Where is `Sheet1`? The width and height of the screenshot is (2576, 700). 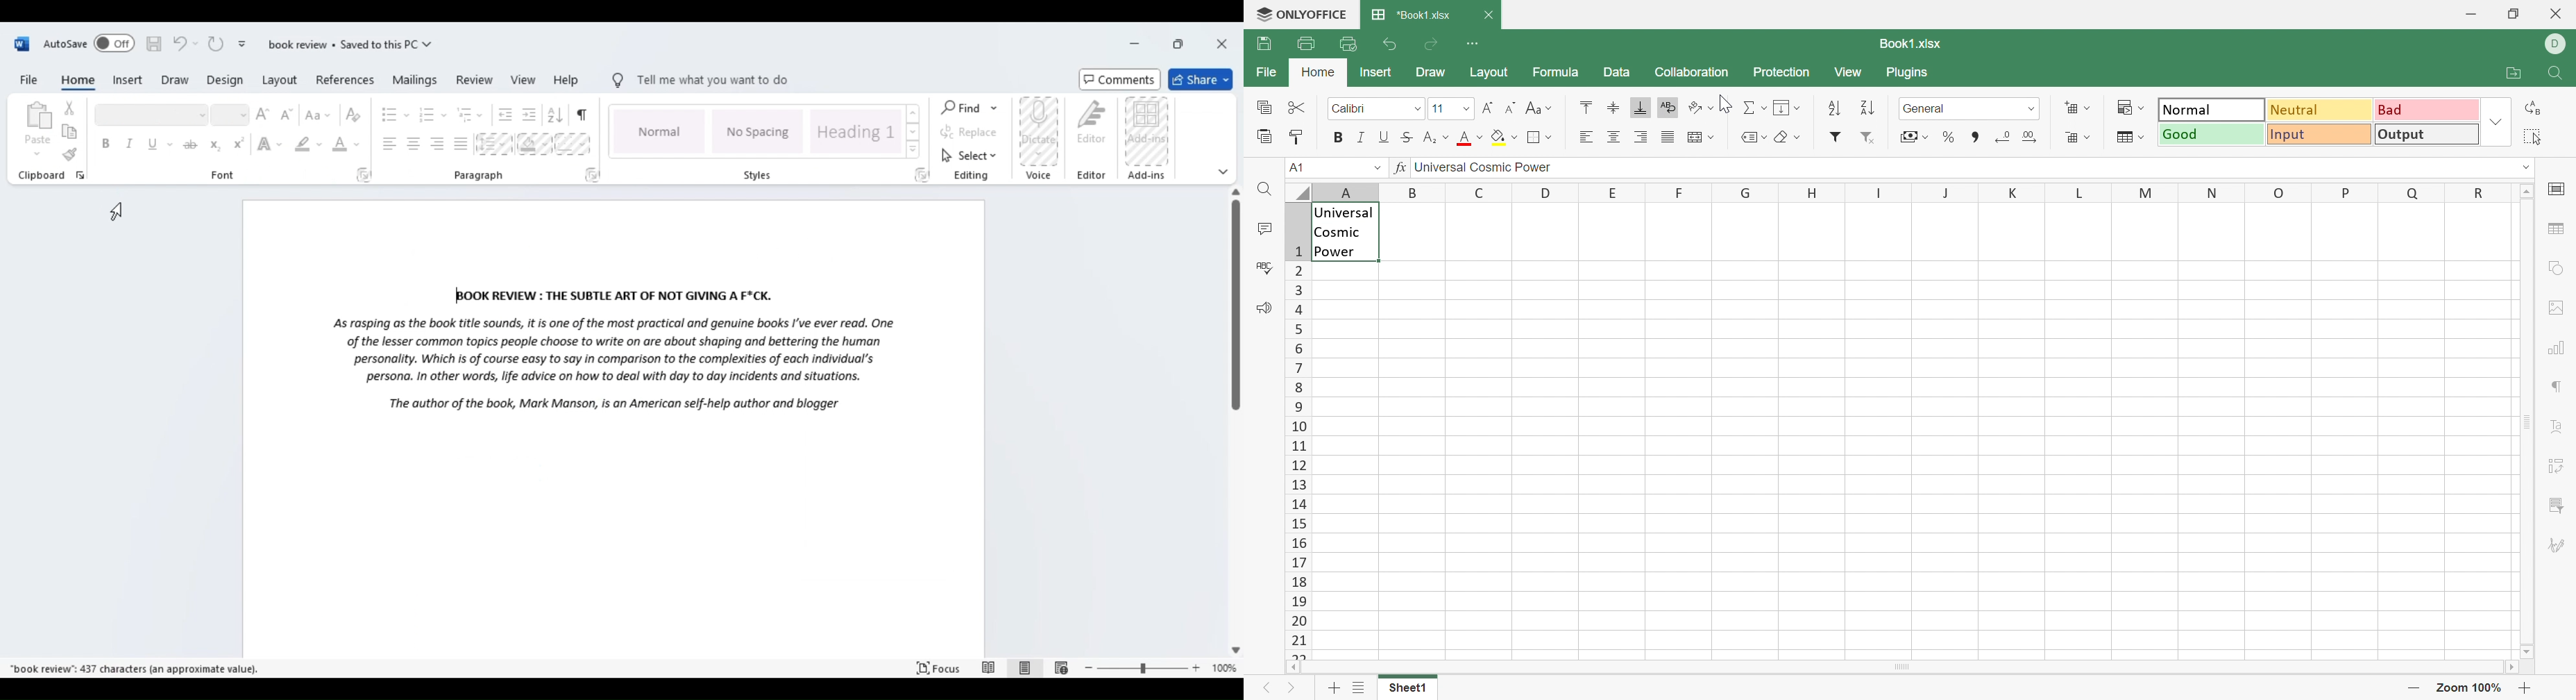 Sheet1 is located at coordinates (1411, 690).